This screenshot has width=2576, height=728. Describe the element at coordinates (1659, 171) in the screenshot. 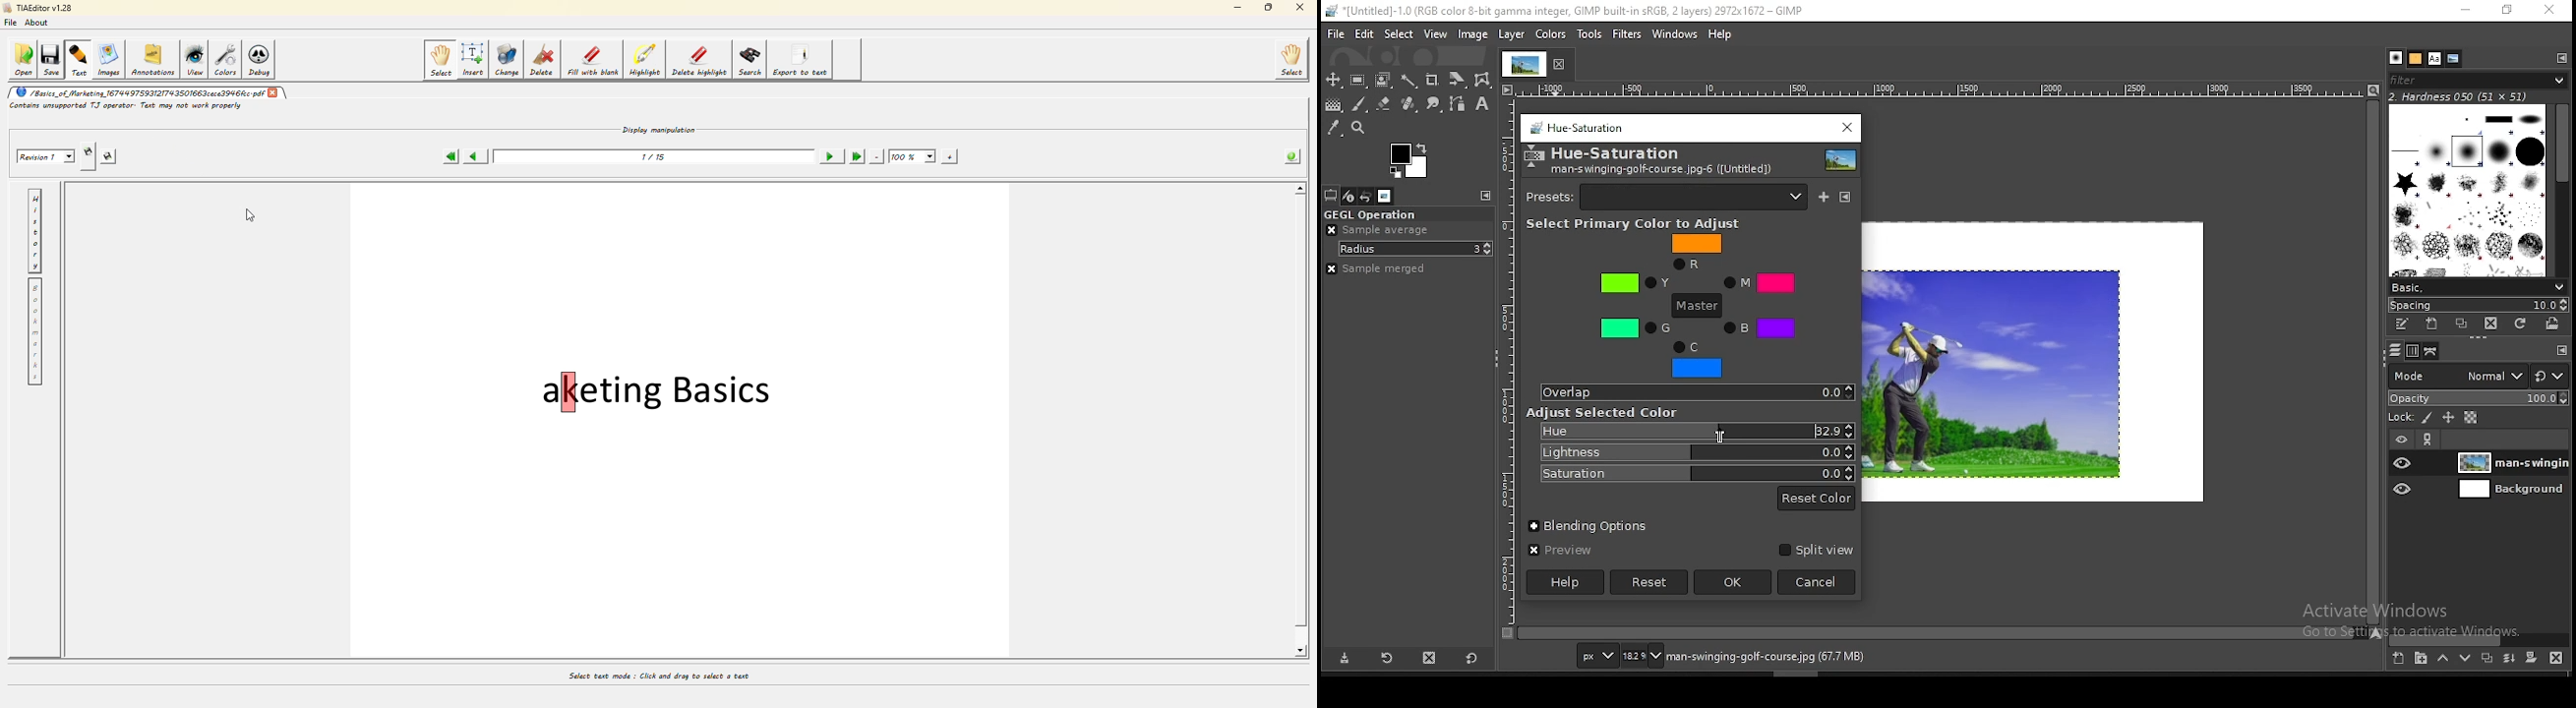

I see `man-swinging-gold-couse.jpg-6([untitled])` at that location.